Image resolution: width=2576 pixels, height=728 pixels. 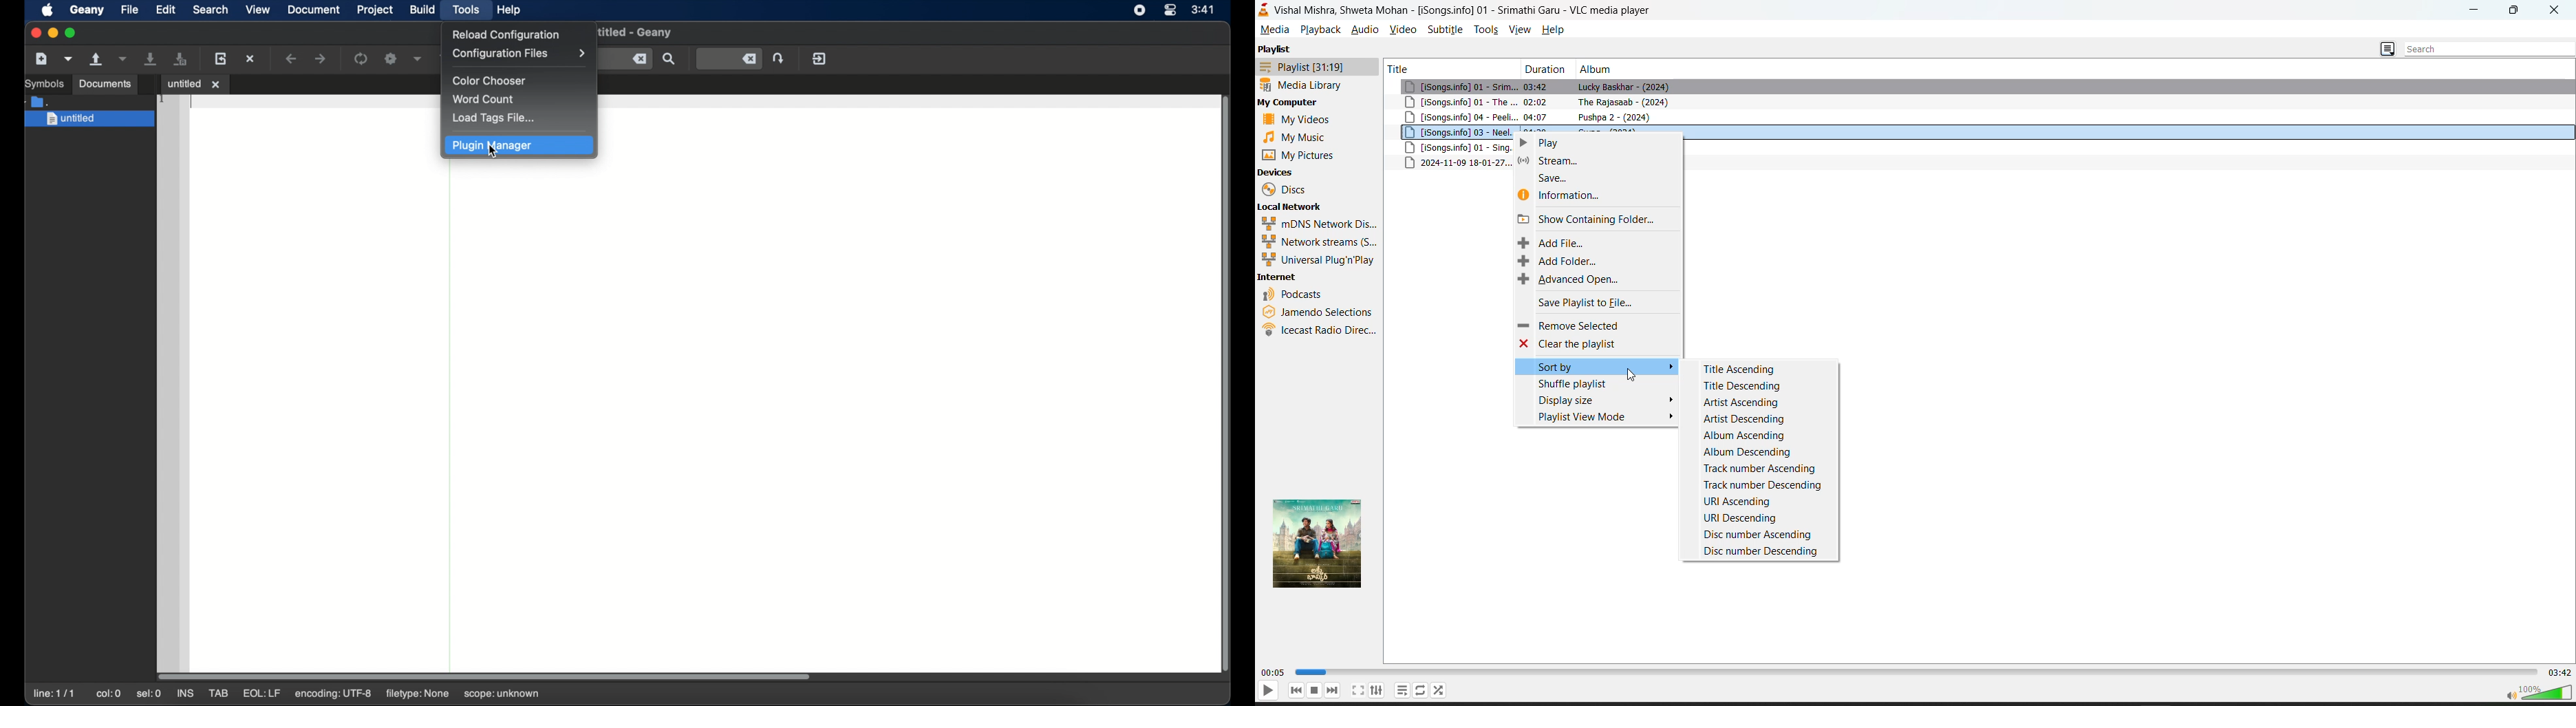 I want to click on videos, so click(x=1297, y=120).